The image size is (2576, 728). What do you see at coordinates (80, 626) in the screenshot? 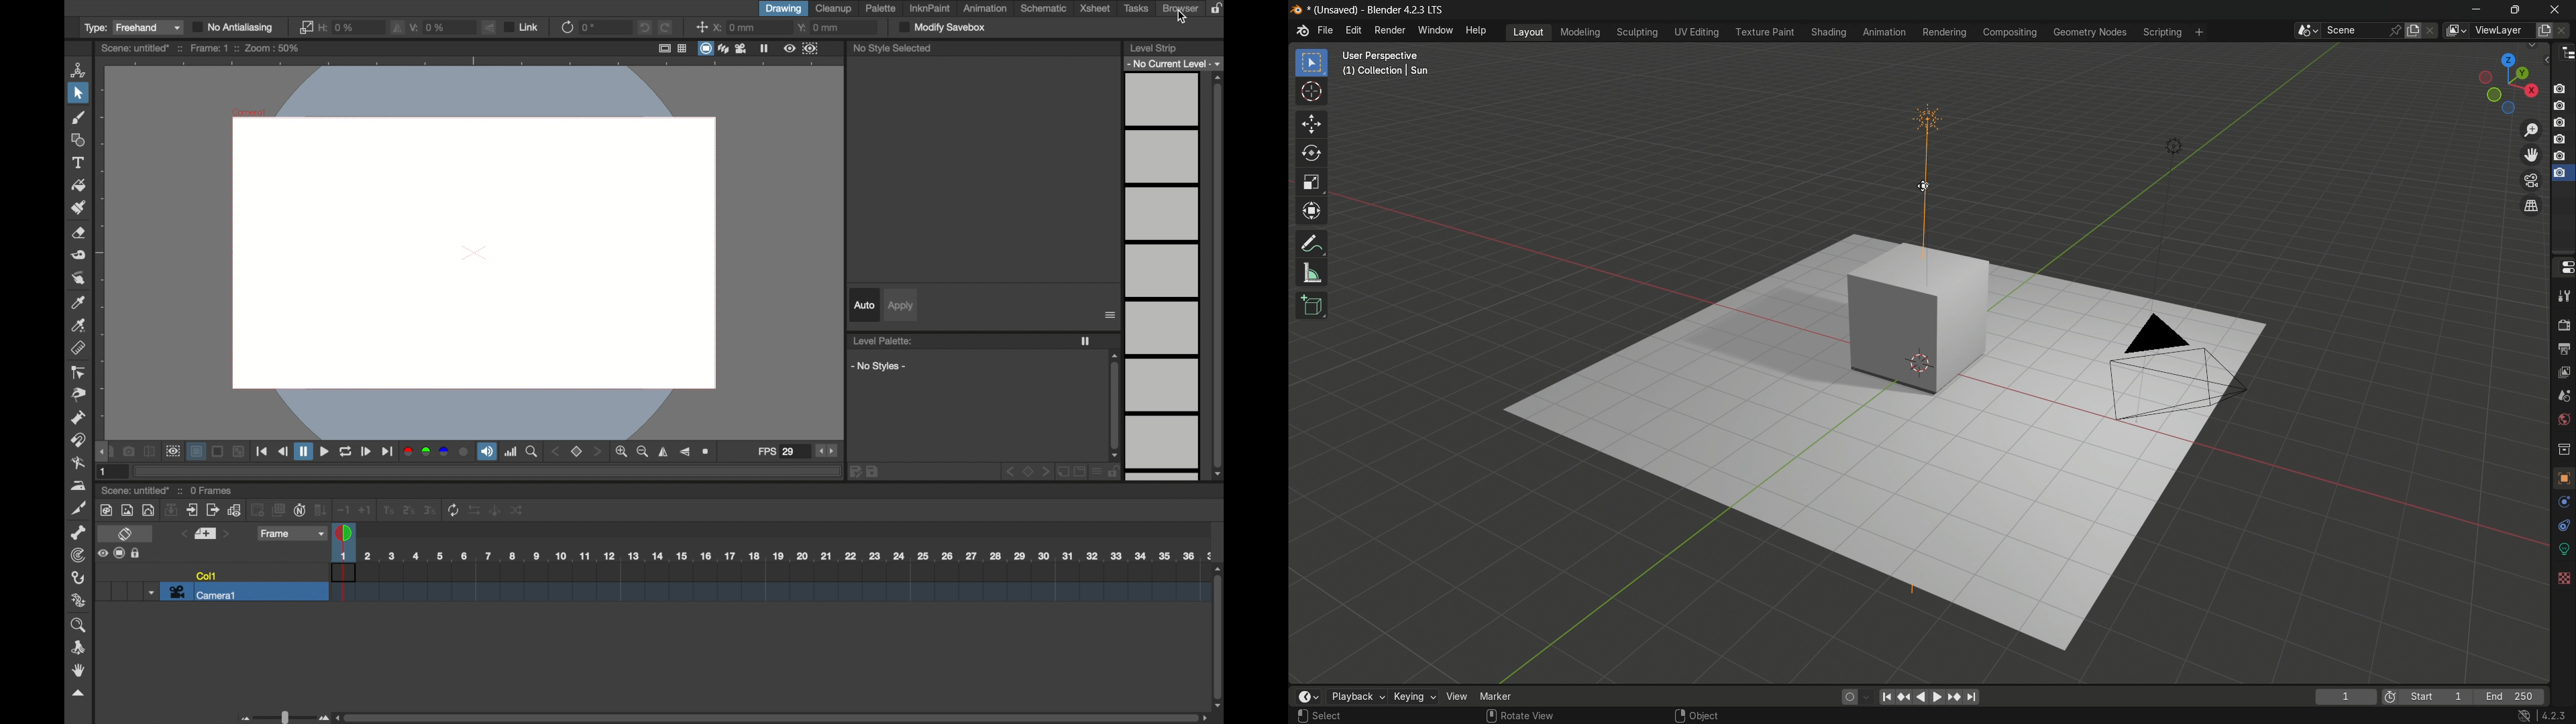
I see `zoom` at bounding box center [80, 626].